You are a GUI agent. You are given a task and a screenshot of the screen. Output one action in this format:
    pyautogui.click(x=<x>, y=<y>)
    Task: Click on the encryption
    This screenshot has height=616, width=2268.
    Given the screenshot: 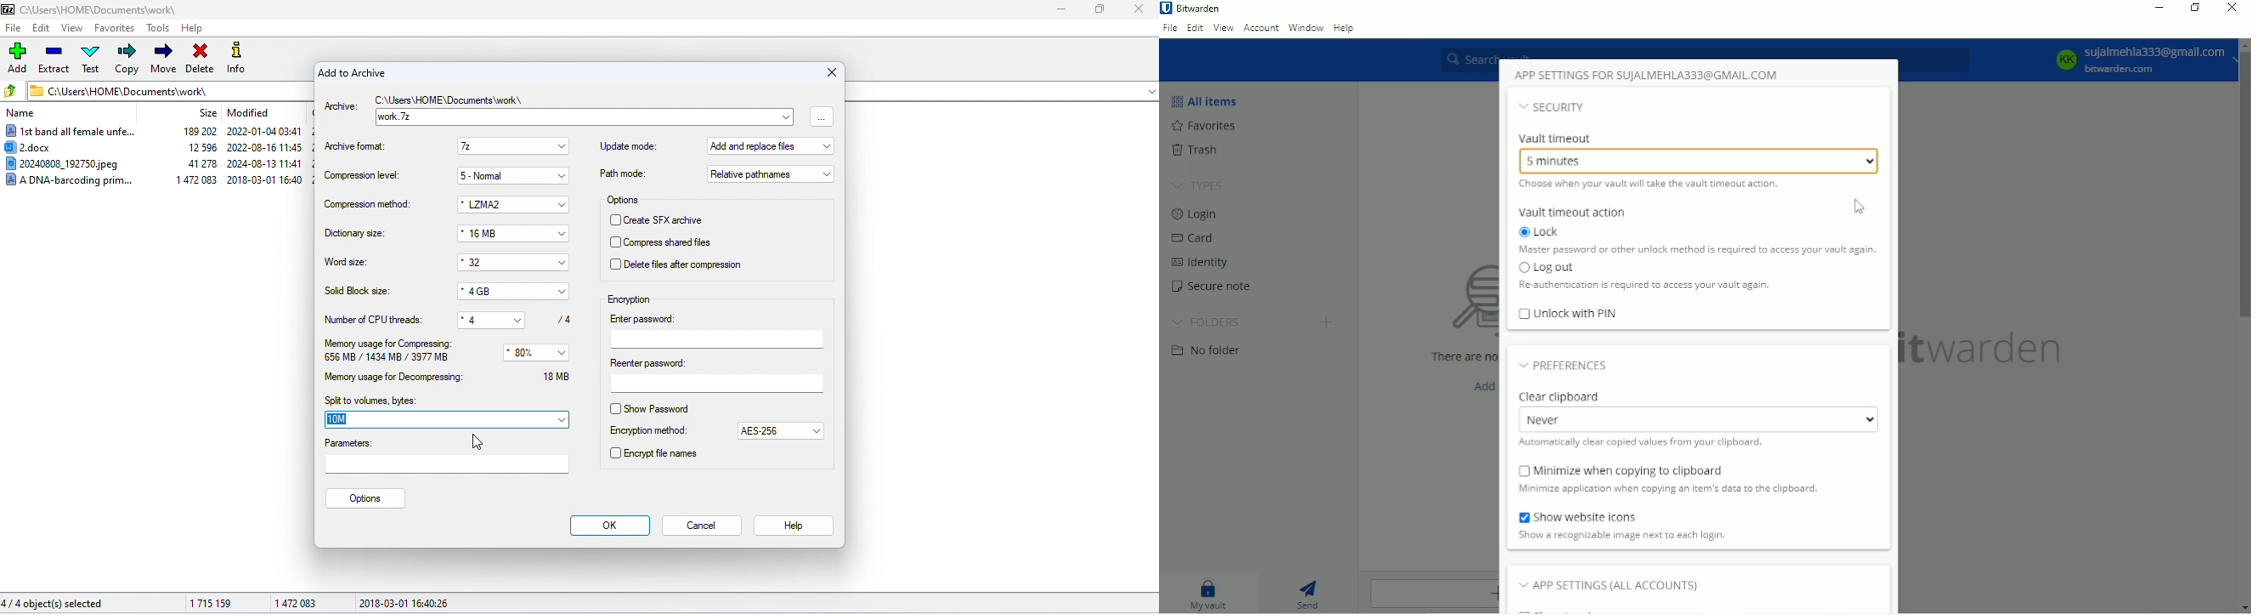 What is the action you would take?
    pyautogui.click(x=630, y=299)
    